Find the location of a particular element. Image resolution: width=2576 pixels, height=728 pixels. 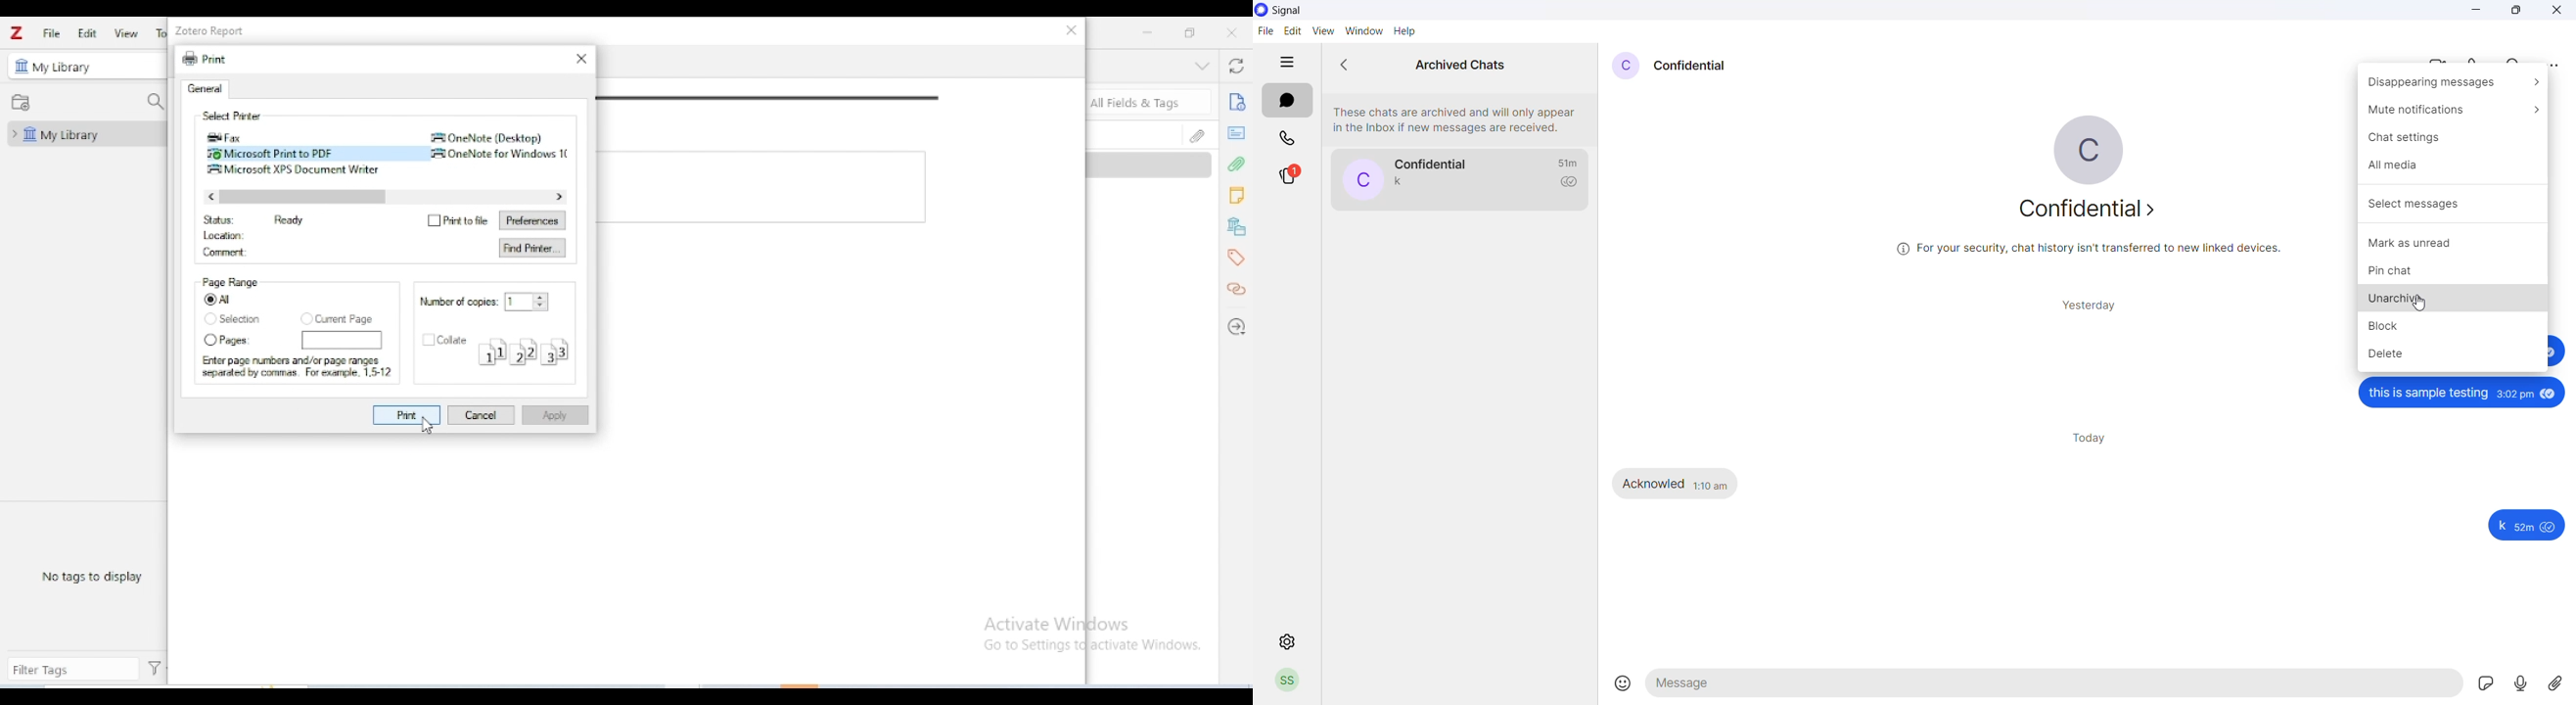

preferences is located at coordinates (530, 219).